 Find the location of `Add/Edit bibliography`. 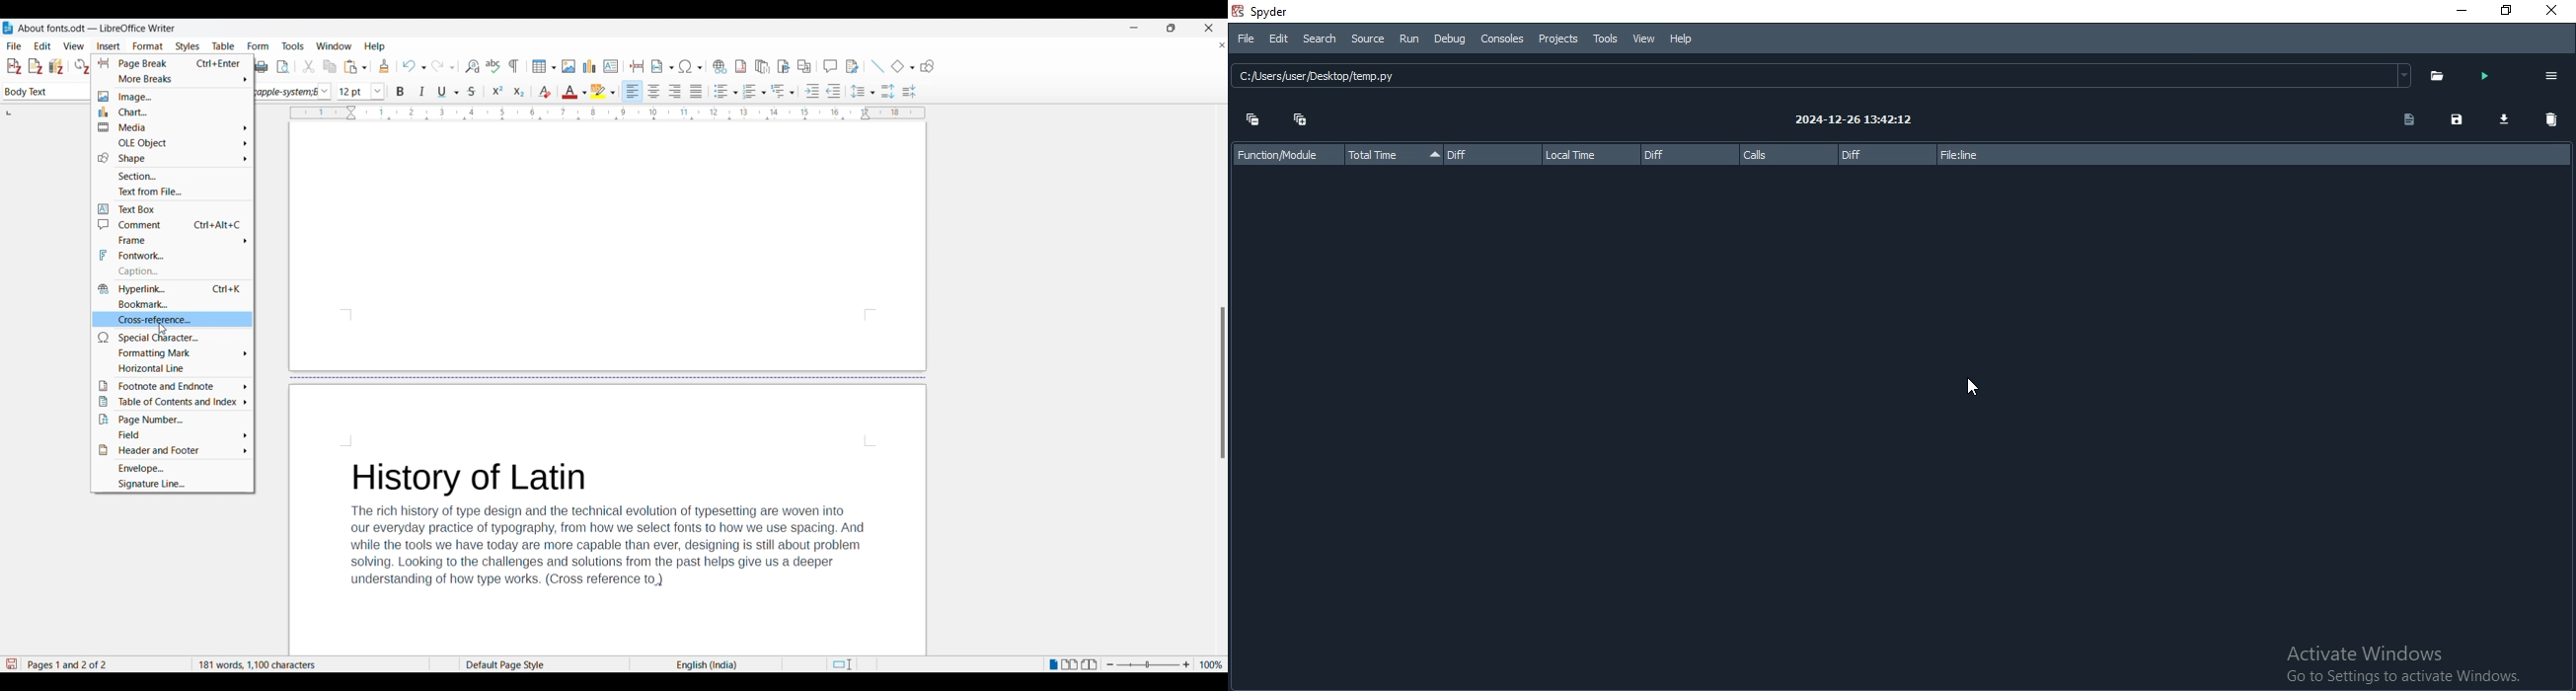

Add/Edit bibliography is located at coordinates (56, 67).